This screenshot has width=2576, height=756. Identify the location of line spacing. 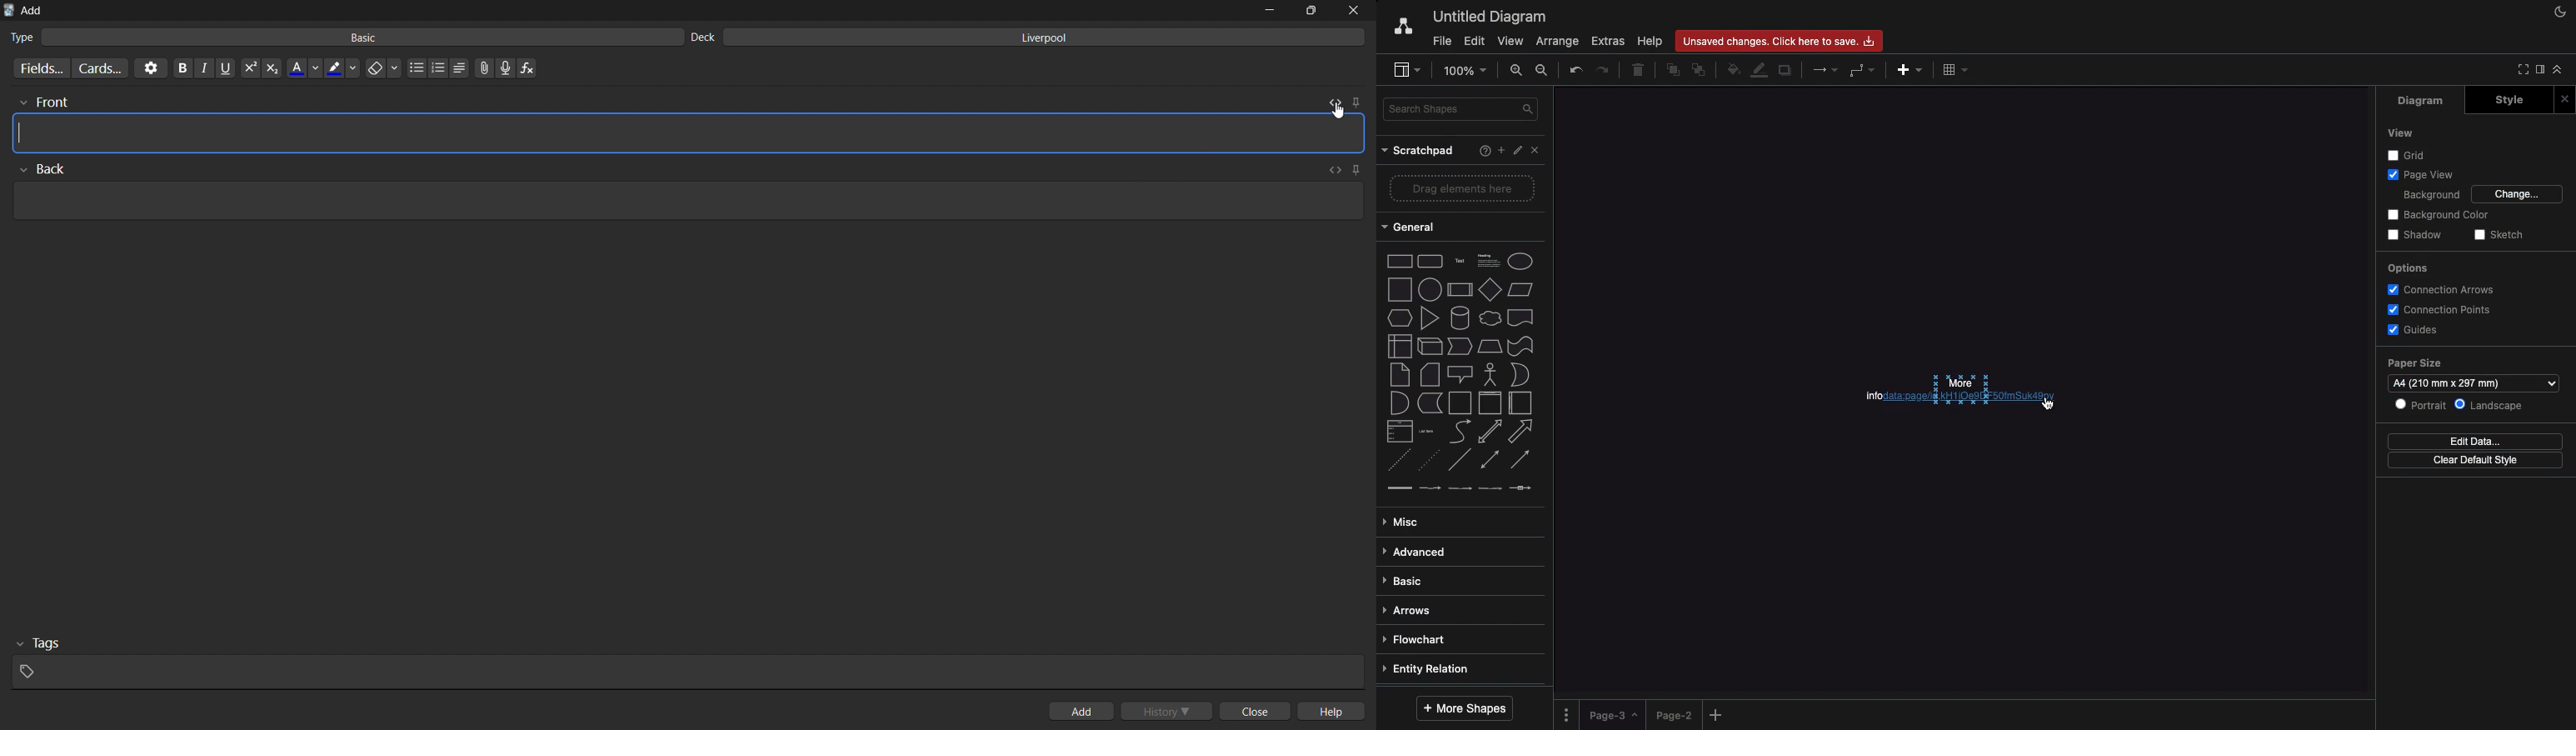
(459, 68).